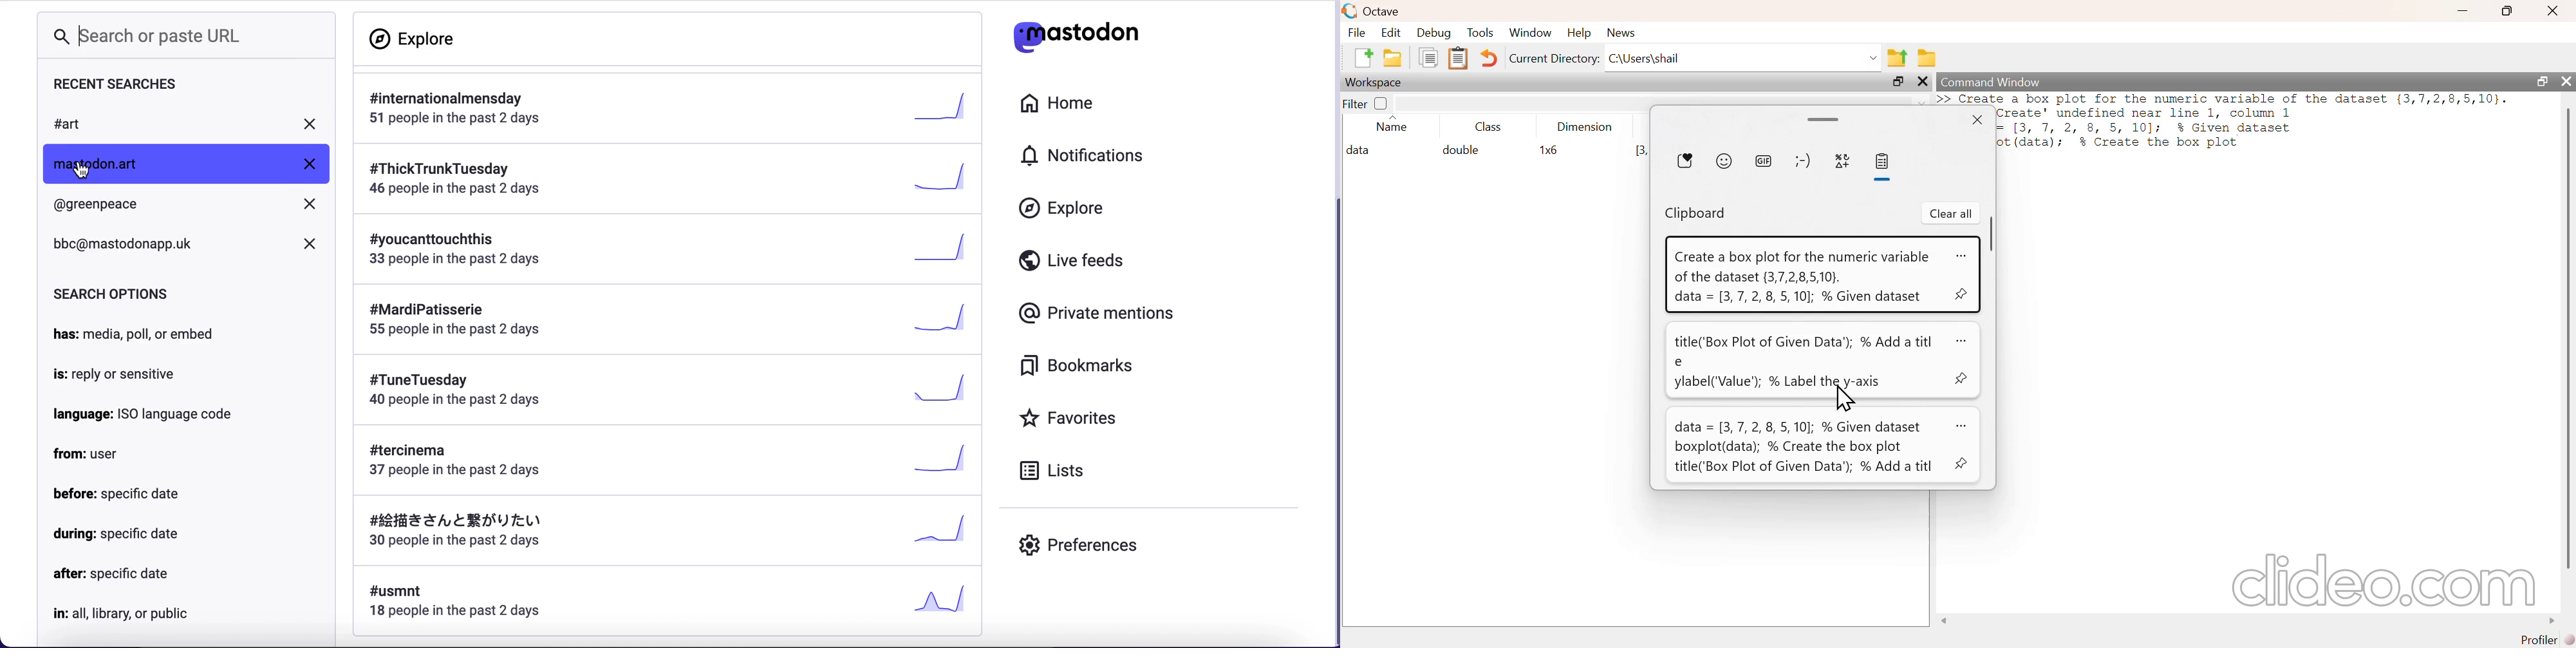 This screenshot has width=2576, height=672. Describe the element at coordinates (1363, 149) in the screenshot. I see `data` at that location.